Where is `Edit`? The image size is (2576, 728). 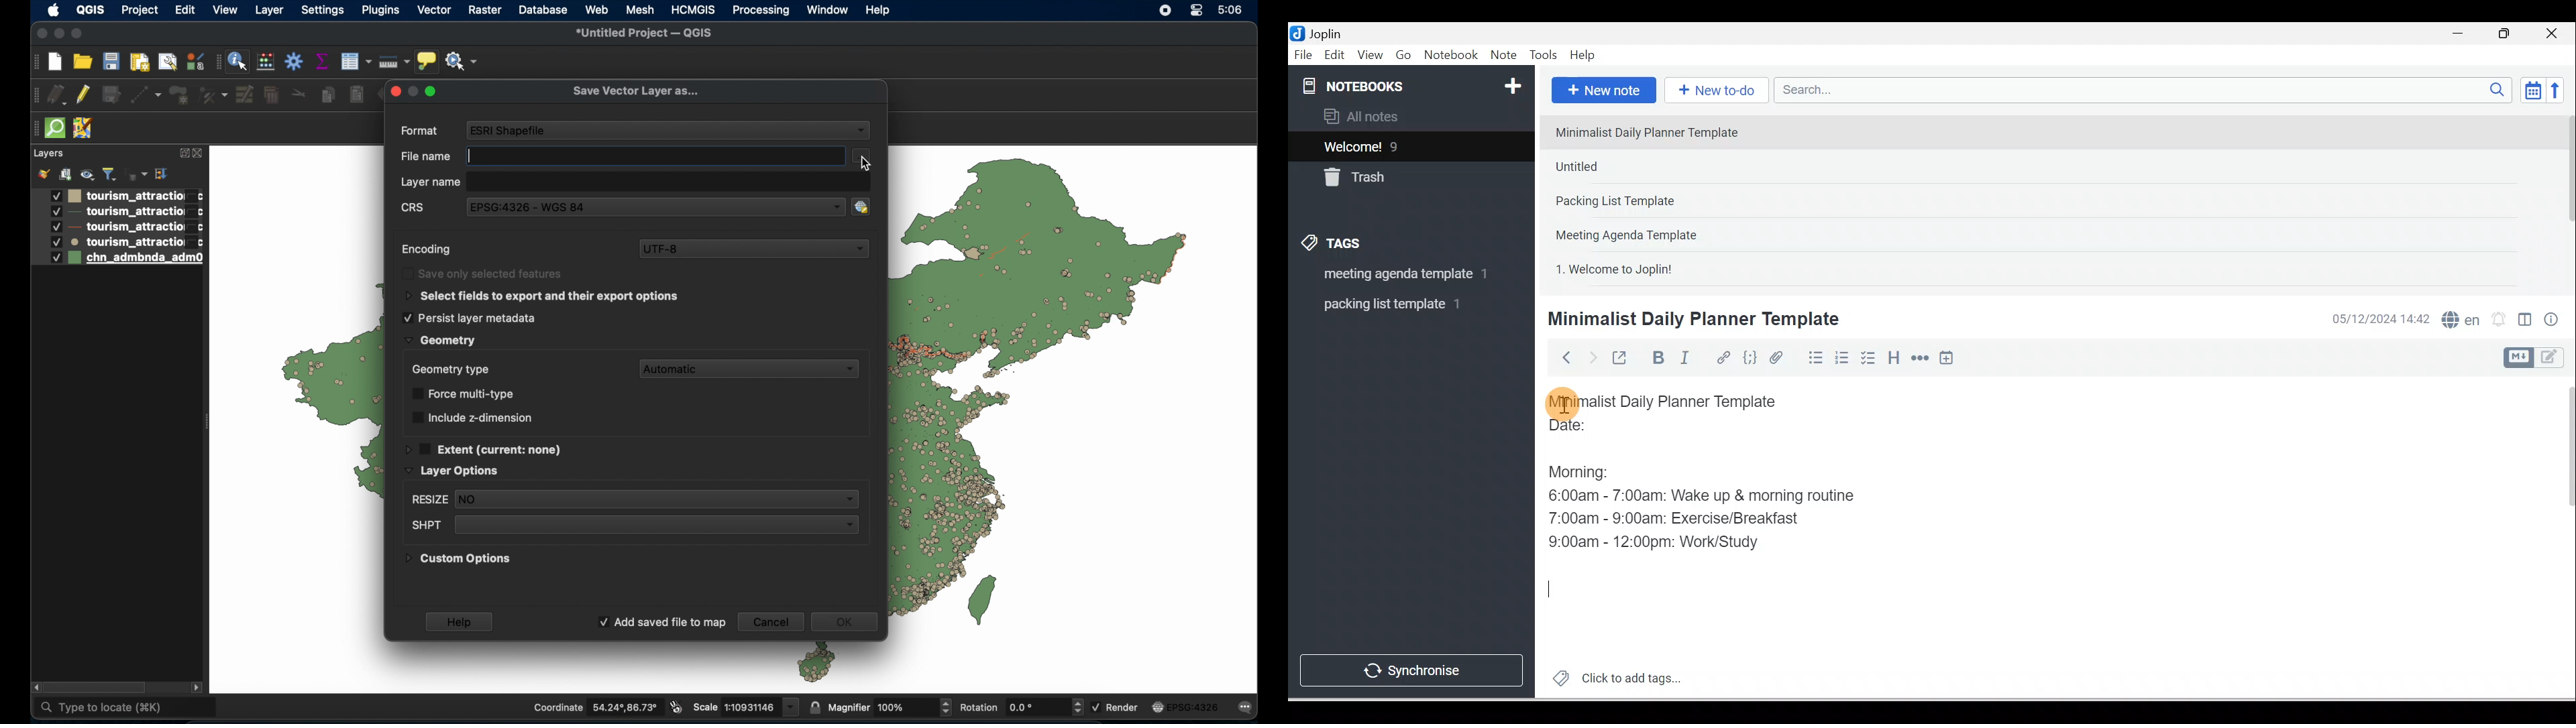 Edit is located at coordinates (1336, 56).